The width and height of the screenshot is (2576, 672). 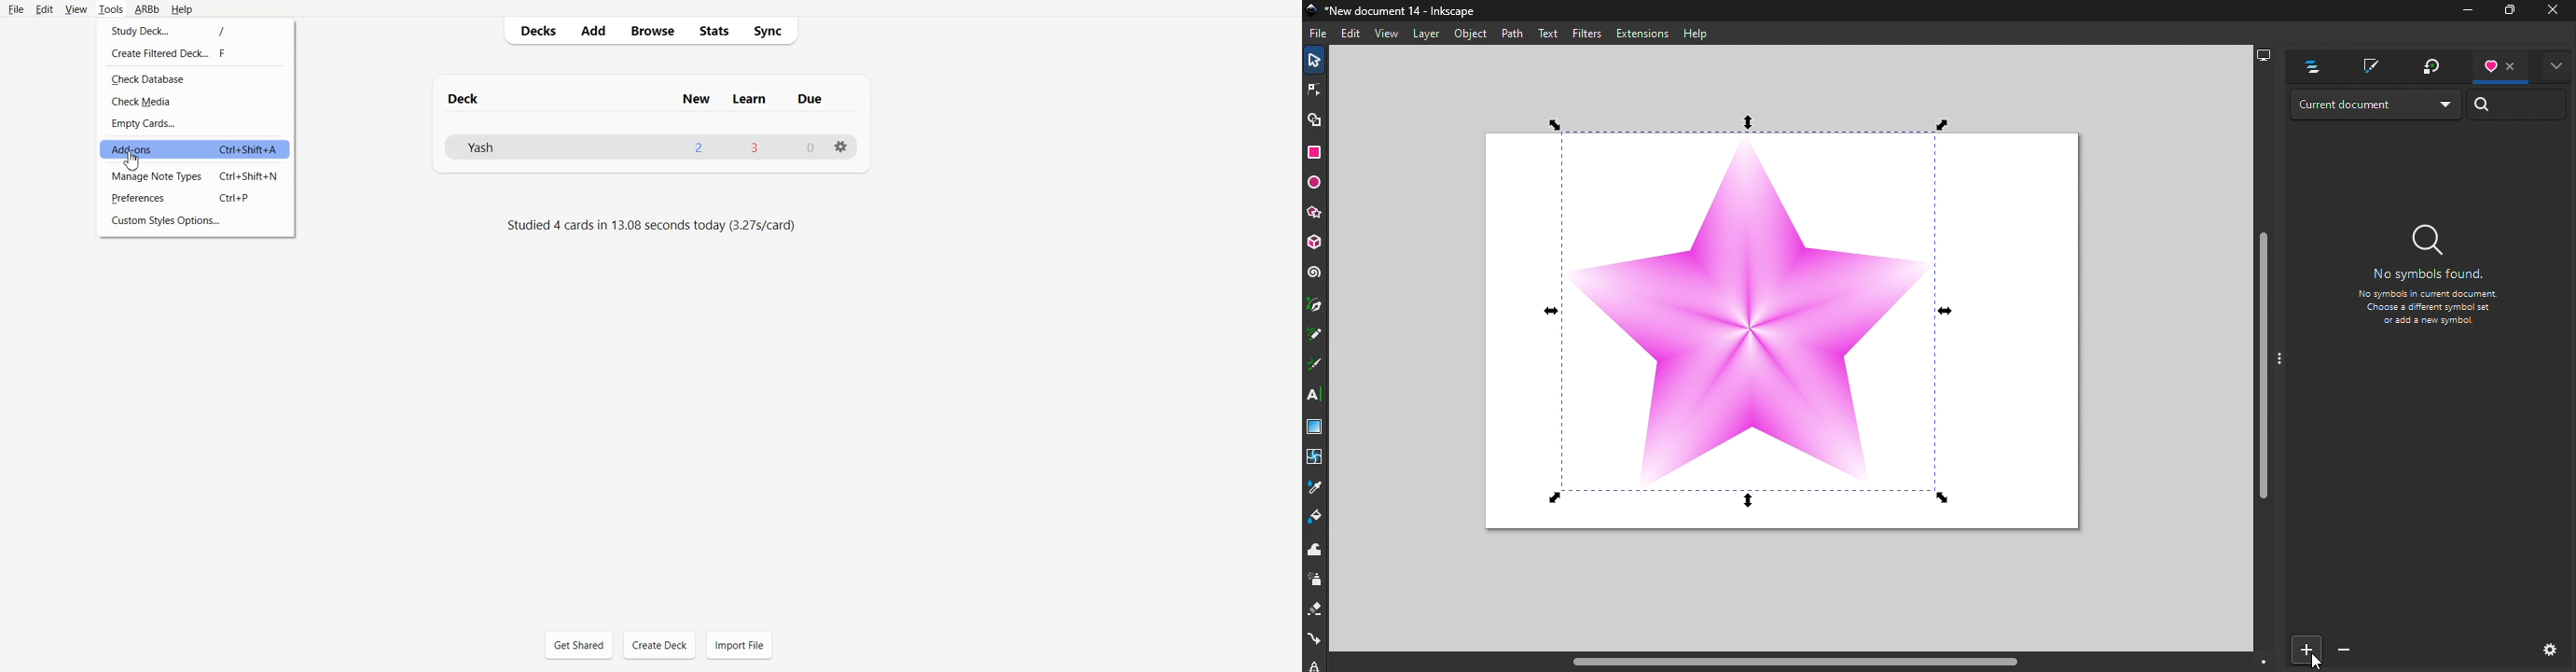 What do you see at coordinates (1547, 33) in the screenshot?
I see `Text` at bounding box center [1547, 33].